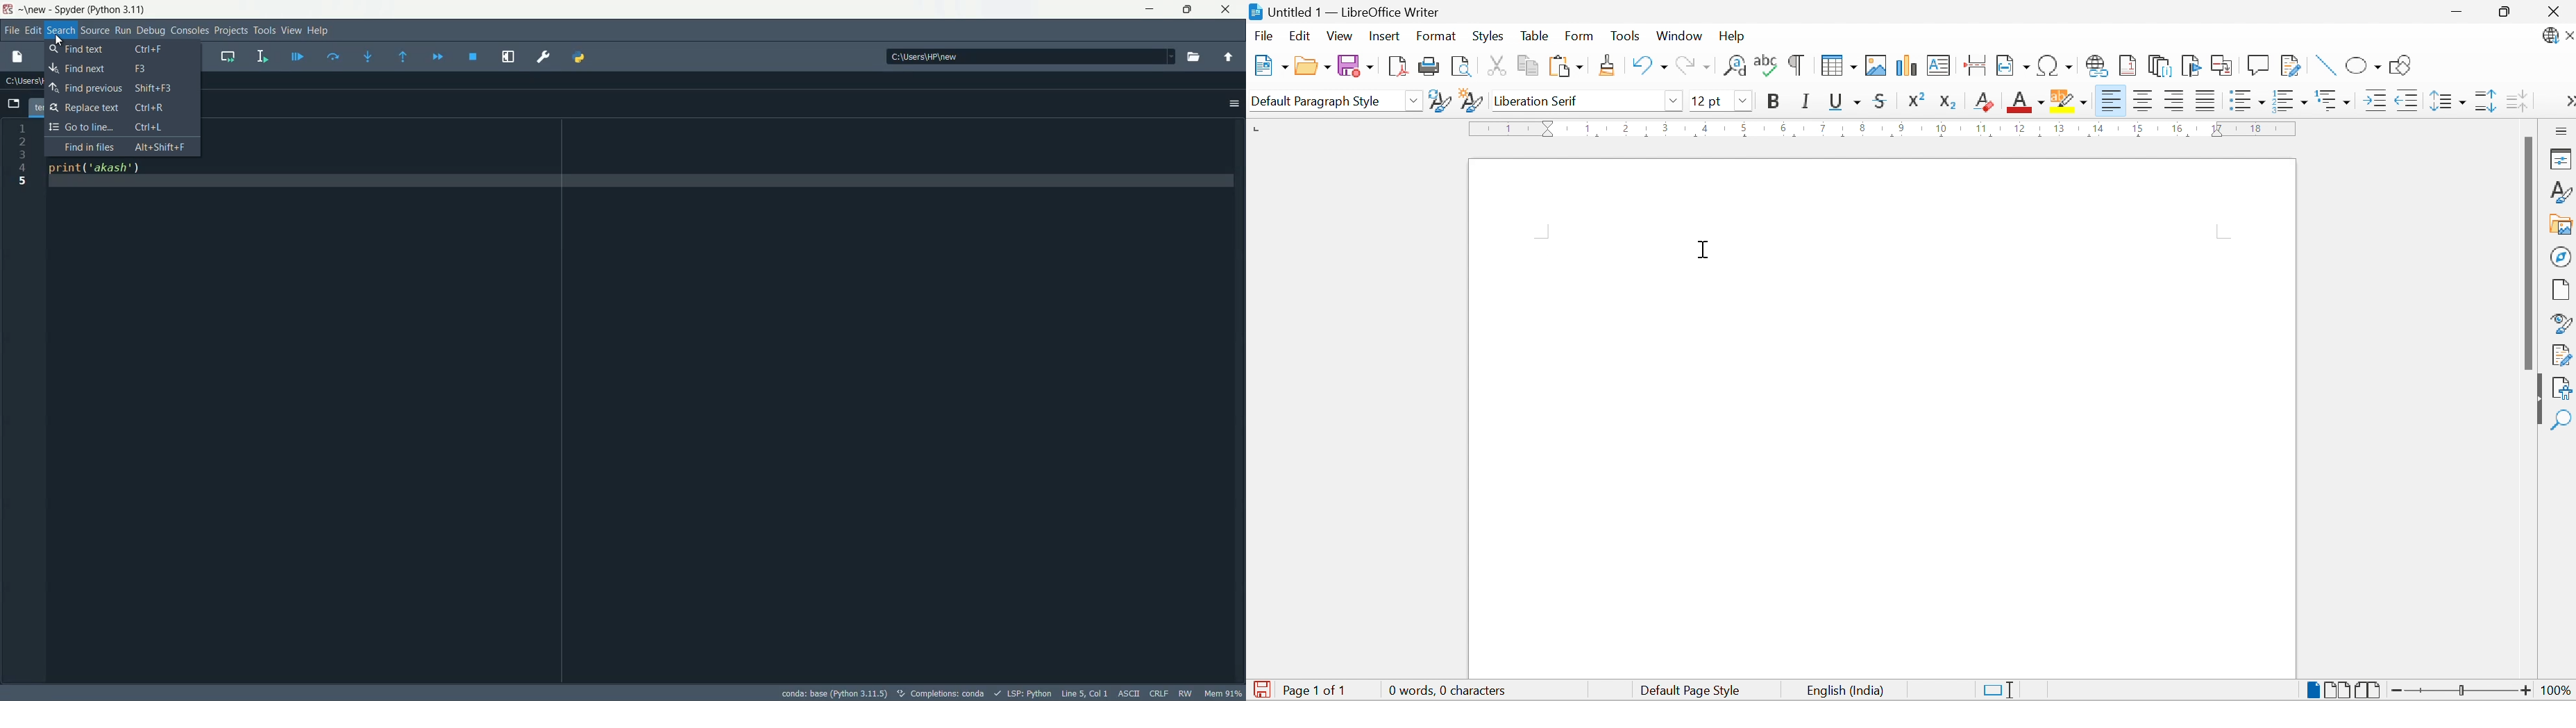  I want to click on 8, so click(1862, 129).